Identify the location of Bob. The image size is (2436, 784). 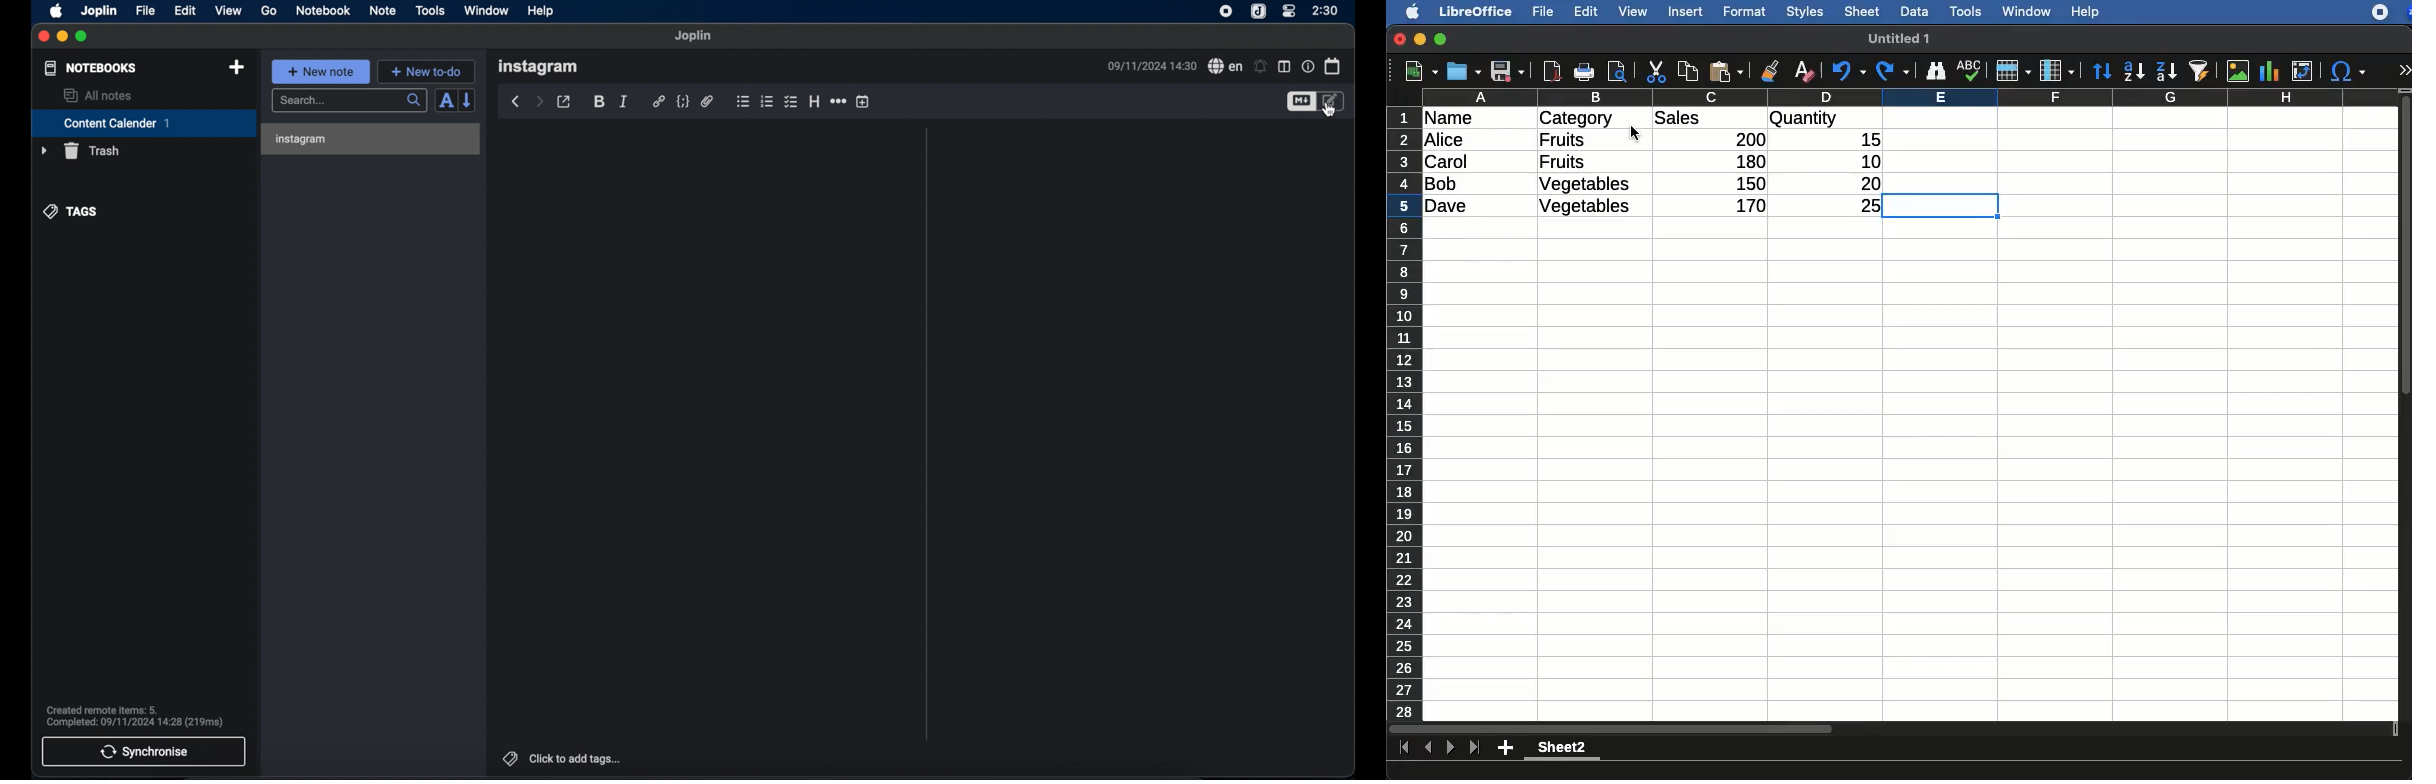
(1442, 185).